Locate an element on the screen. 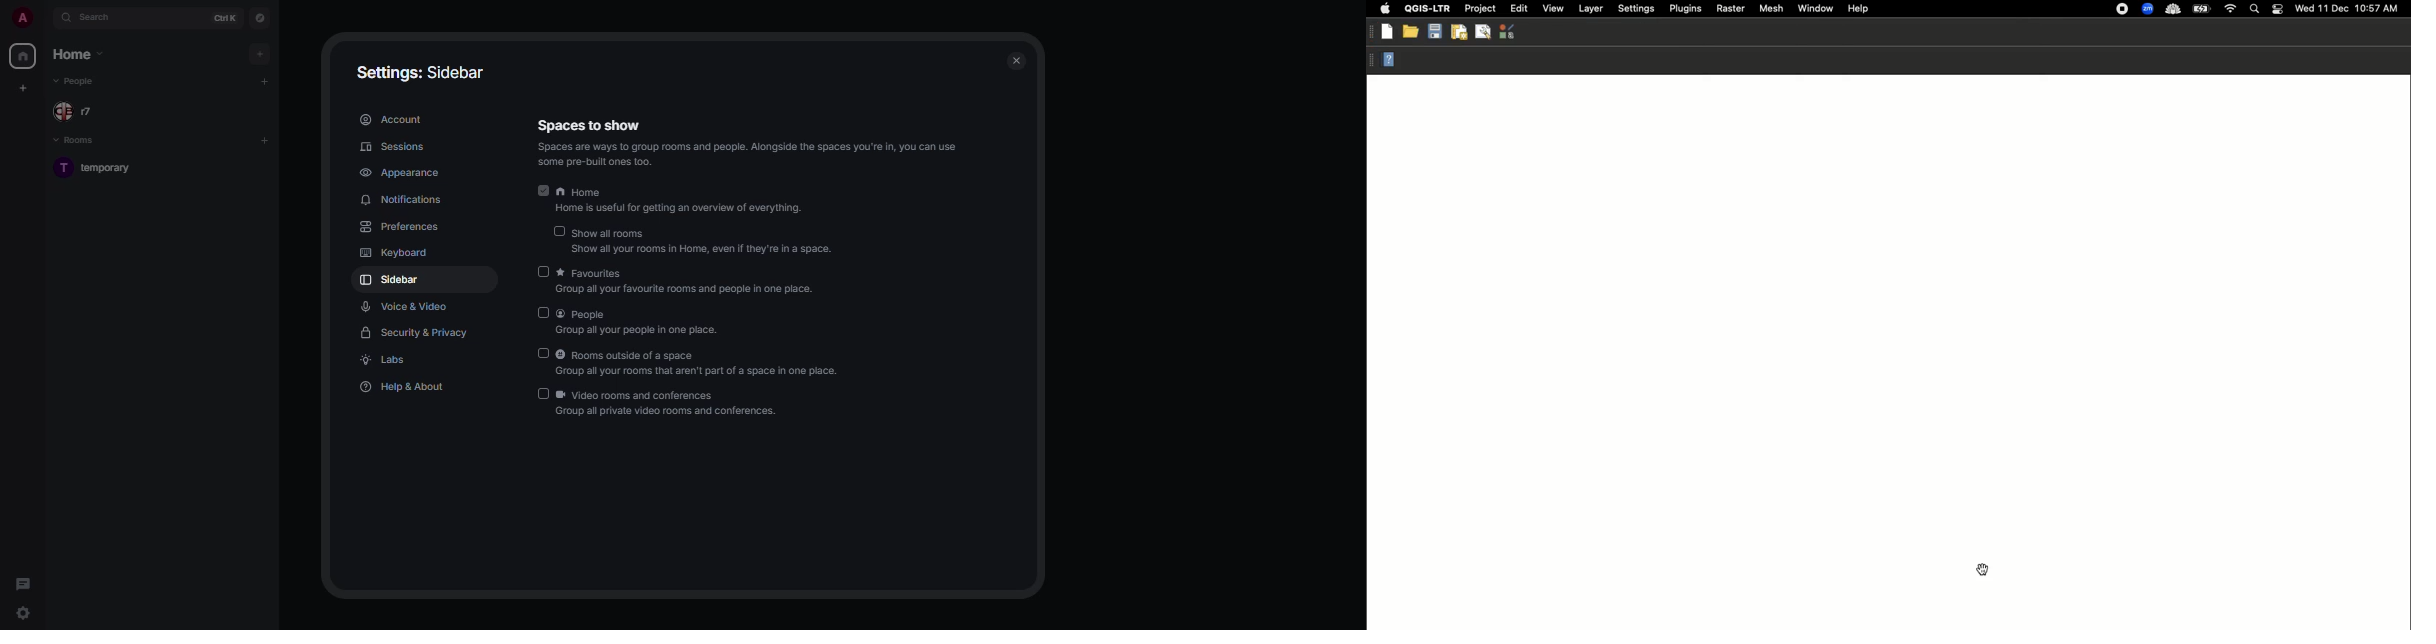  rooms outside of a space is located at coordinates (699, 364).